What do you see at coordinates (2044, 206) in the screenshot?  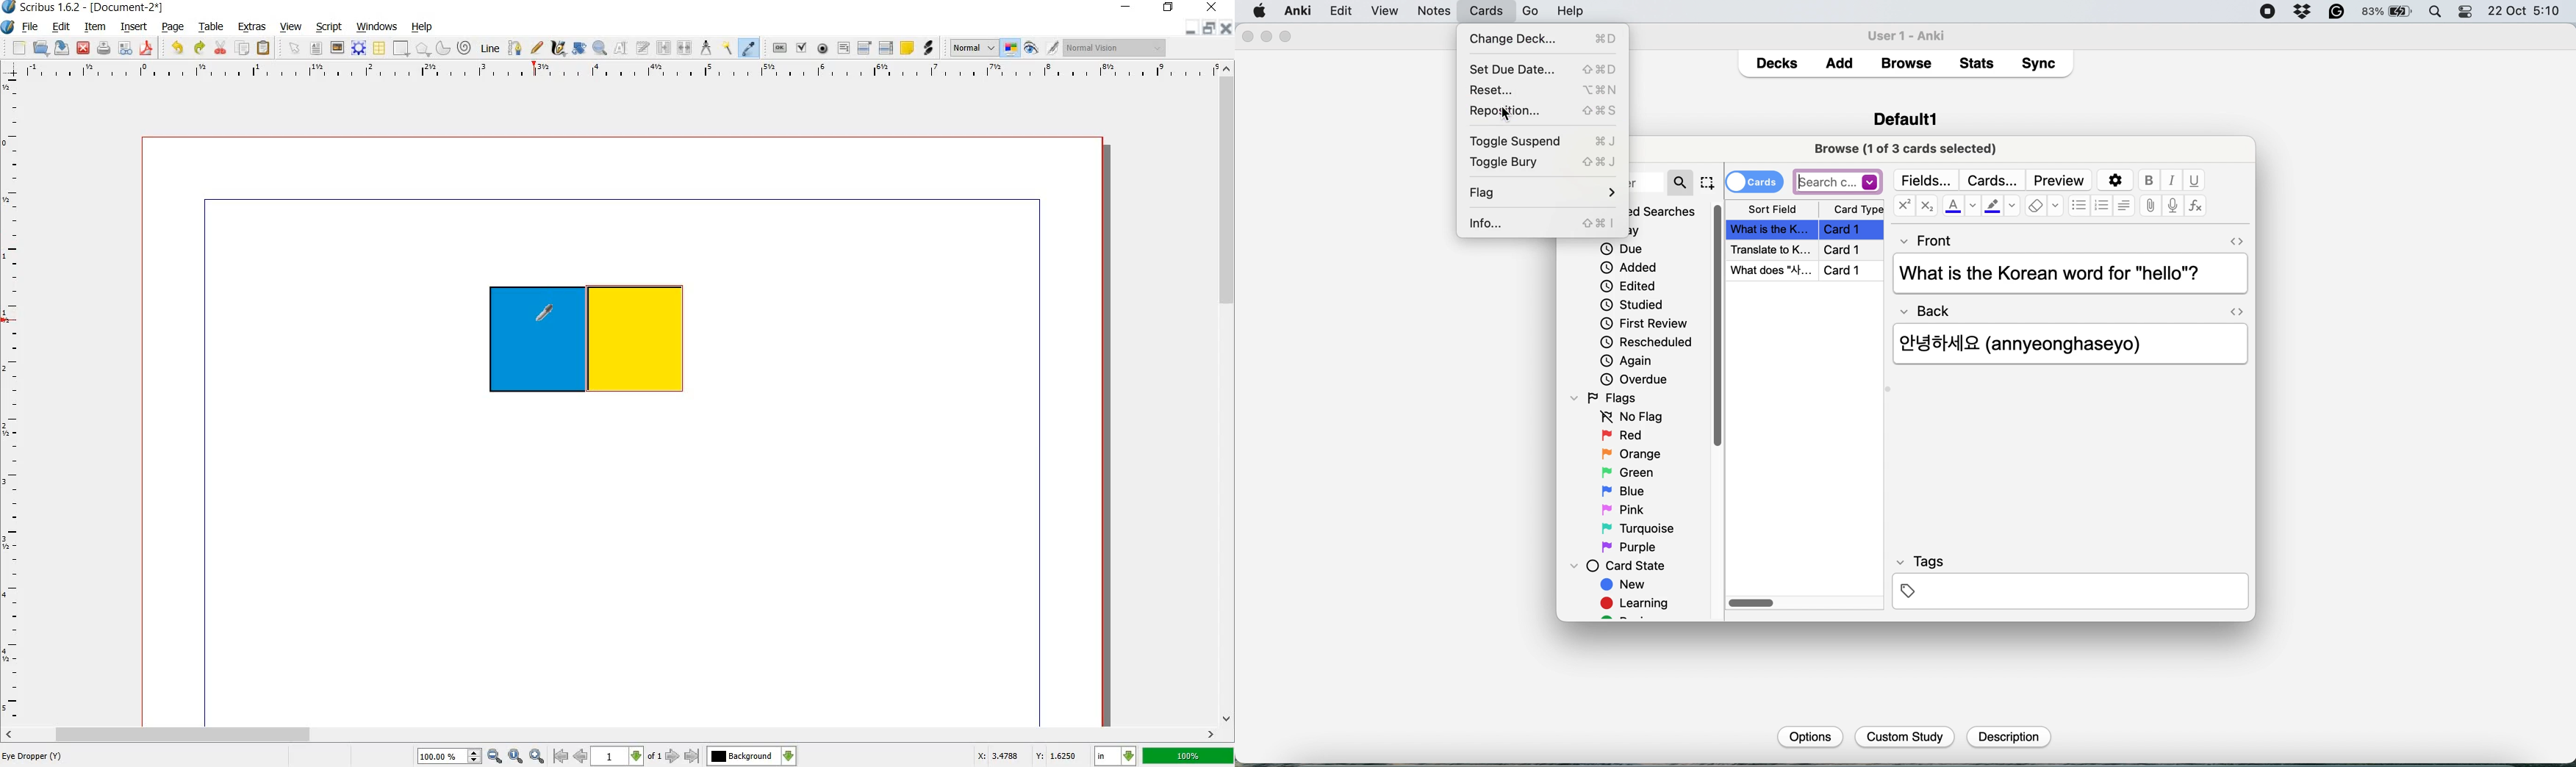 I see `erase` at bounding box center [2044, 206].